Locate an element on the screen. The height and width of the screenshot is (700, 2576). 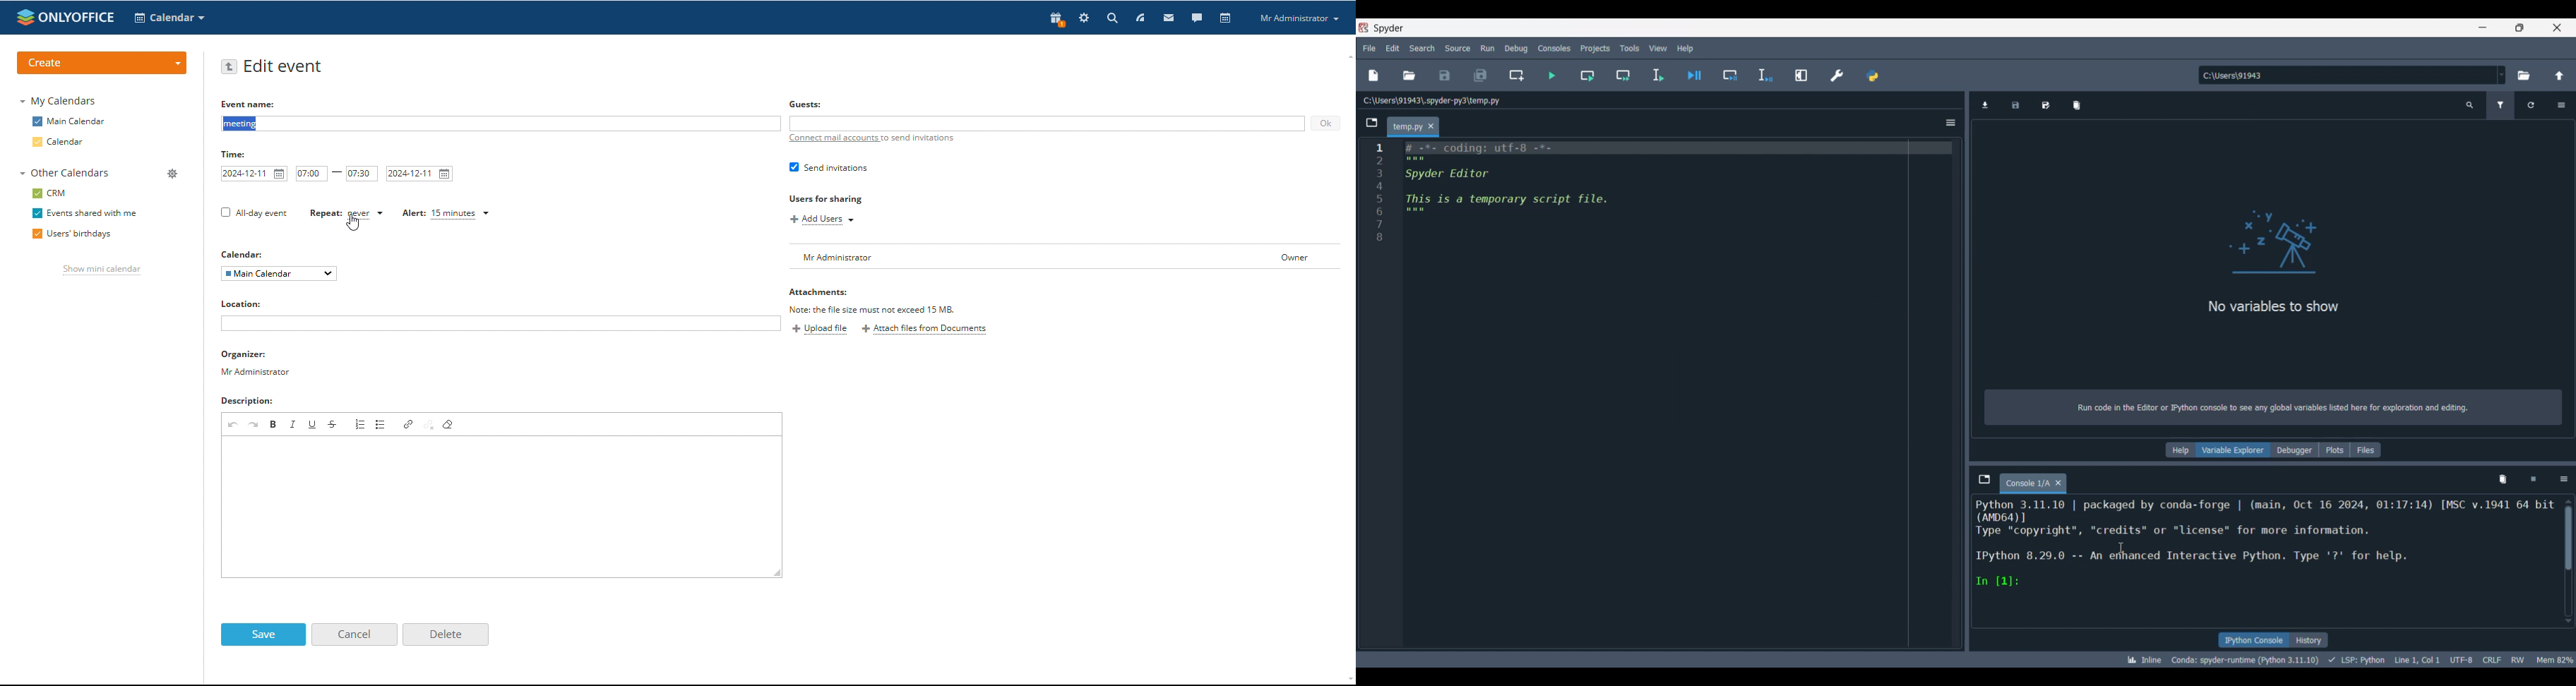
Cursor is located at coordinates (2121, 547).